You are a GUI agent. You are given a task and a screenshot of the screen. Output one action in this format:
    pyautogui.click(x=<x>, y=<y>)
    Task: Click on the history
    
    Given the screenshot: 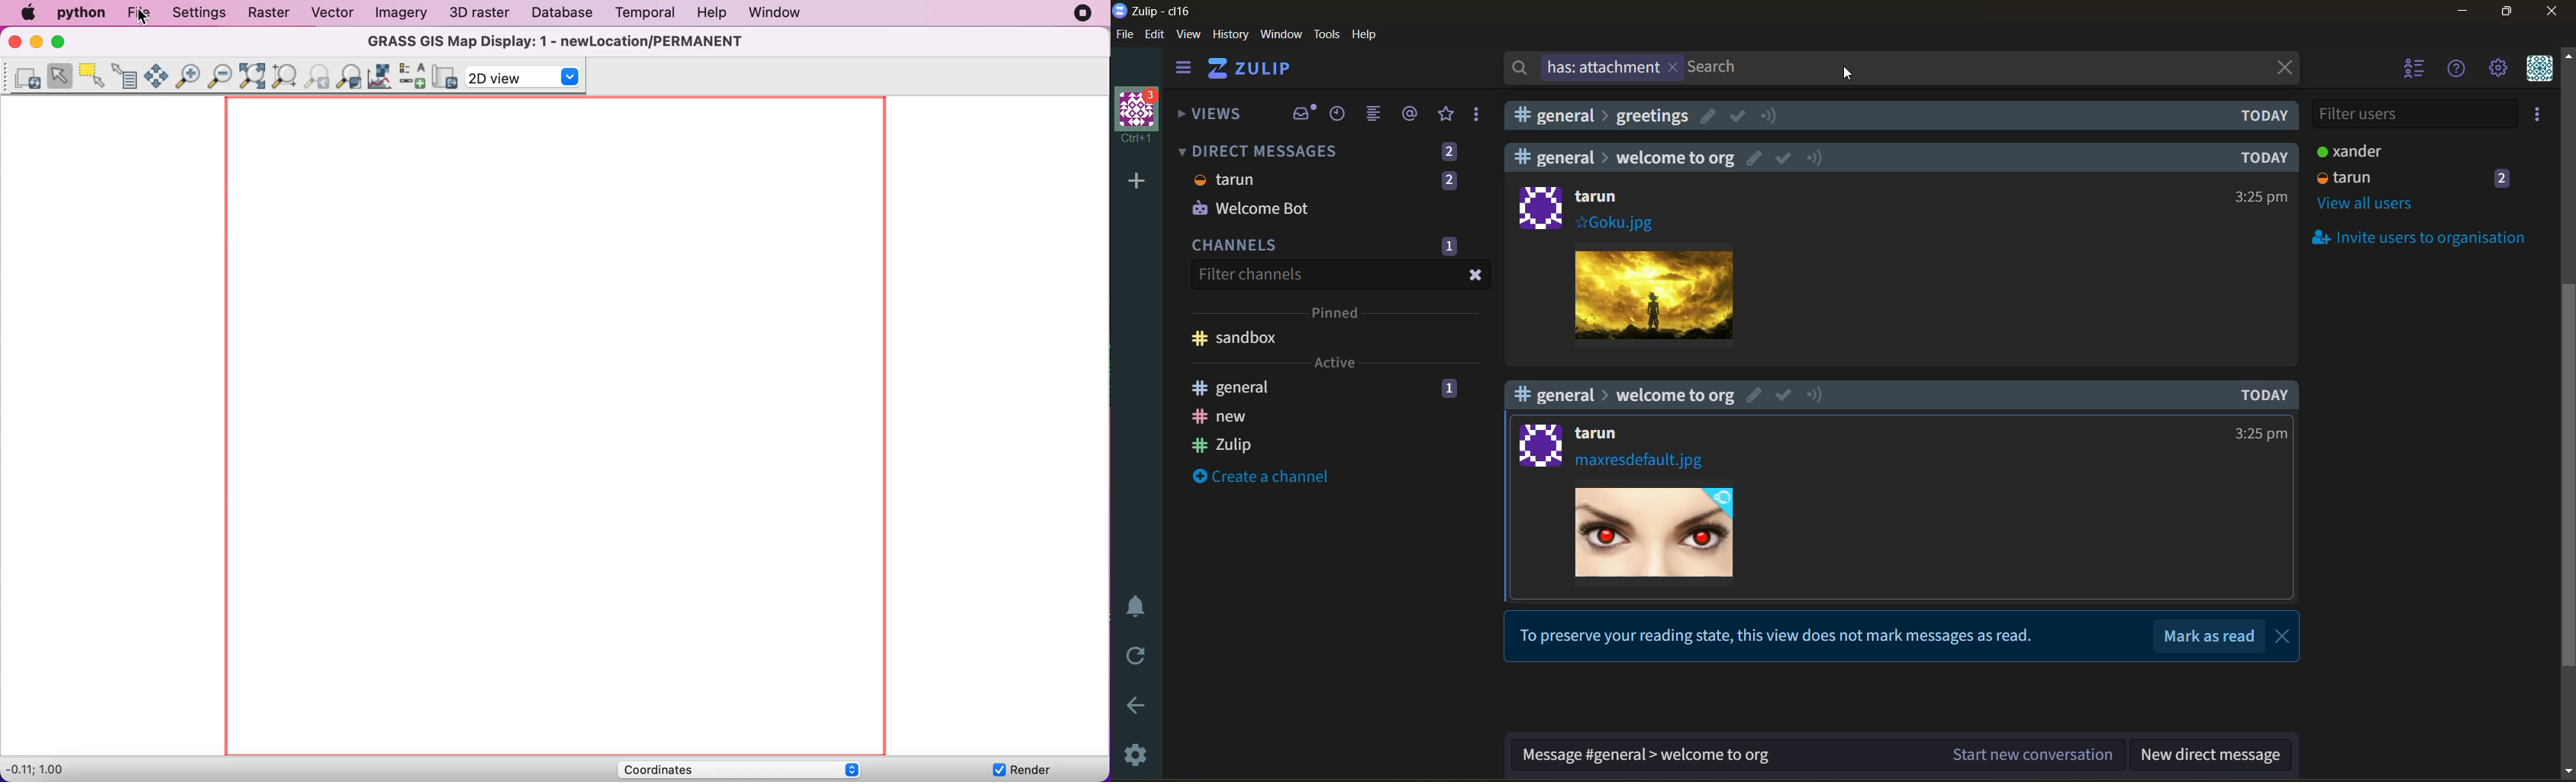 What is the action you would take?
    pyautogui.click(x=1230, y=34)
    